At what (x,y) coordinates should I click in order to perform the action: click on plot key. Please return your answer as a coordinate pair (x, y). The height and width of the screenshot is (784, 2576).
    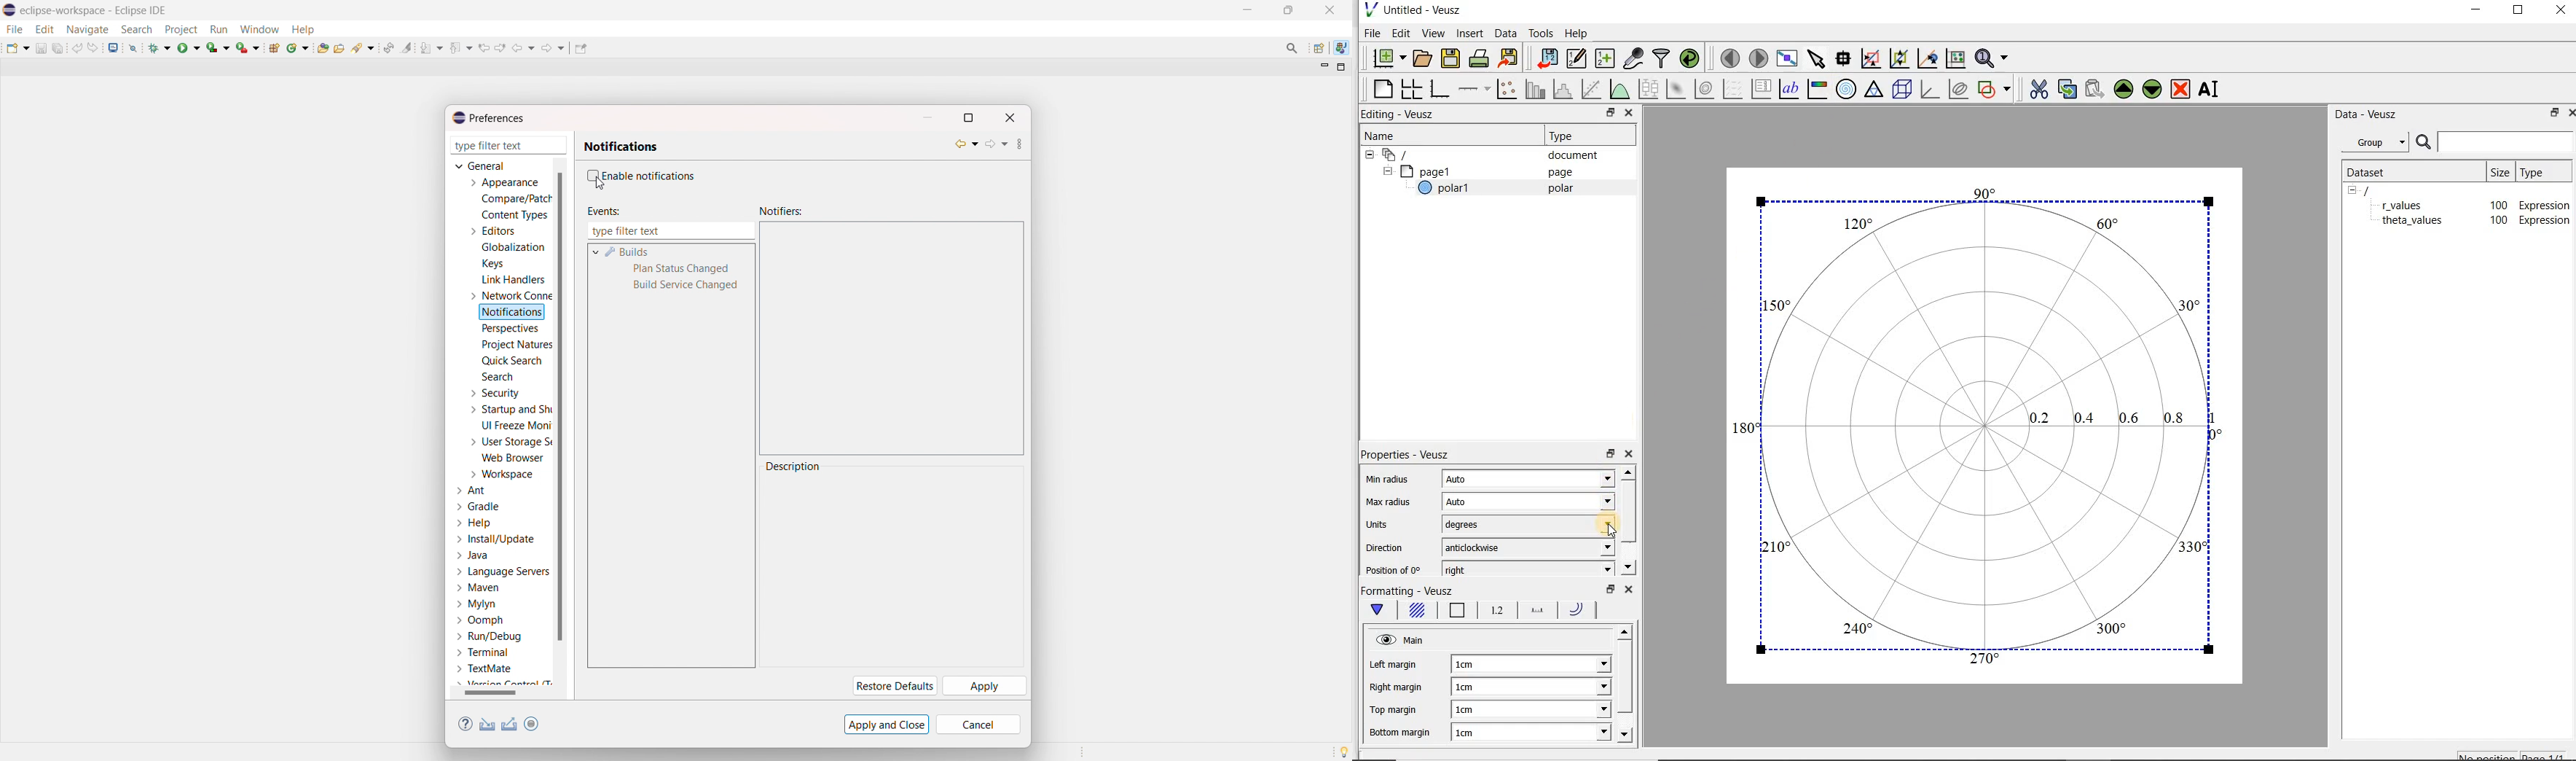
    Looking at the image, I should click on (1762, 89).